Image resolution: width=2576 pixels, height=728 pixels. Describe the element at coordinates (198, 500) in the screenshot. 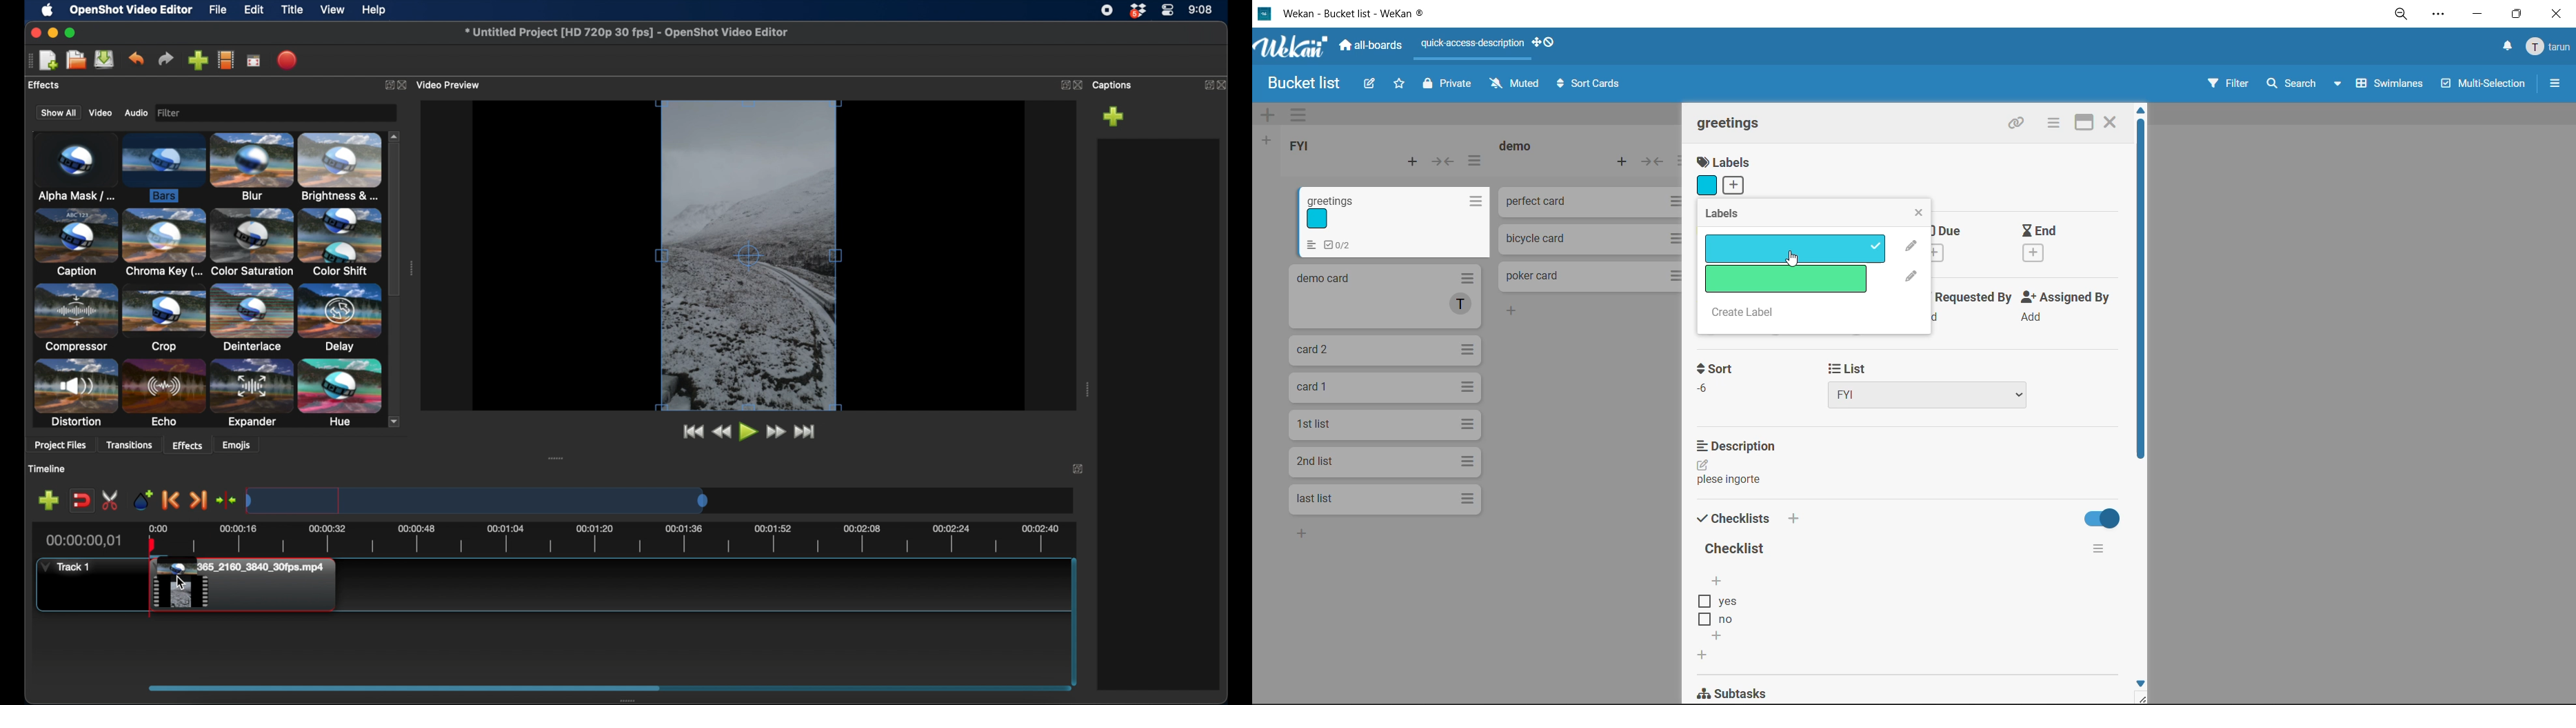

I see `next marker` at that location.